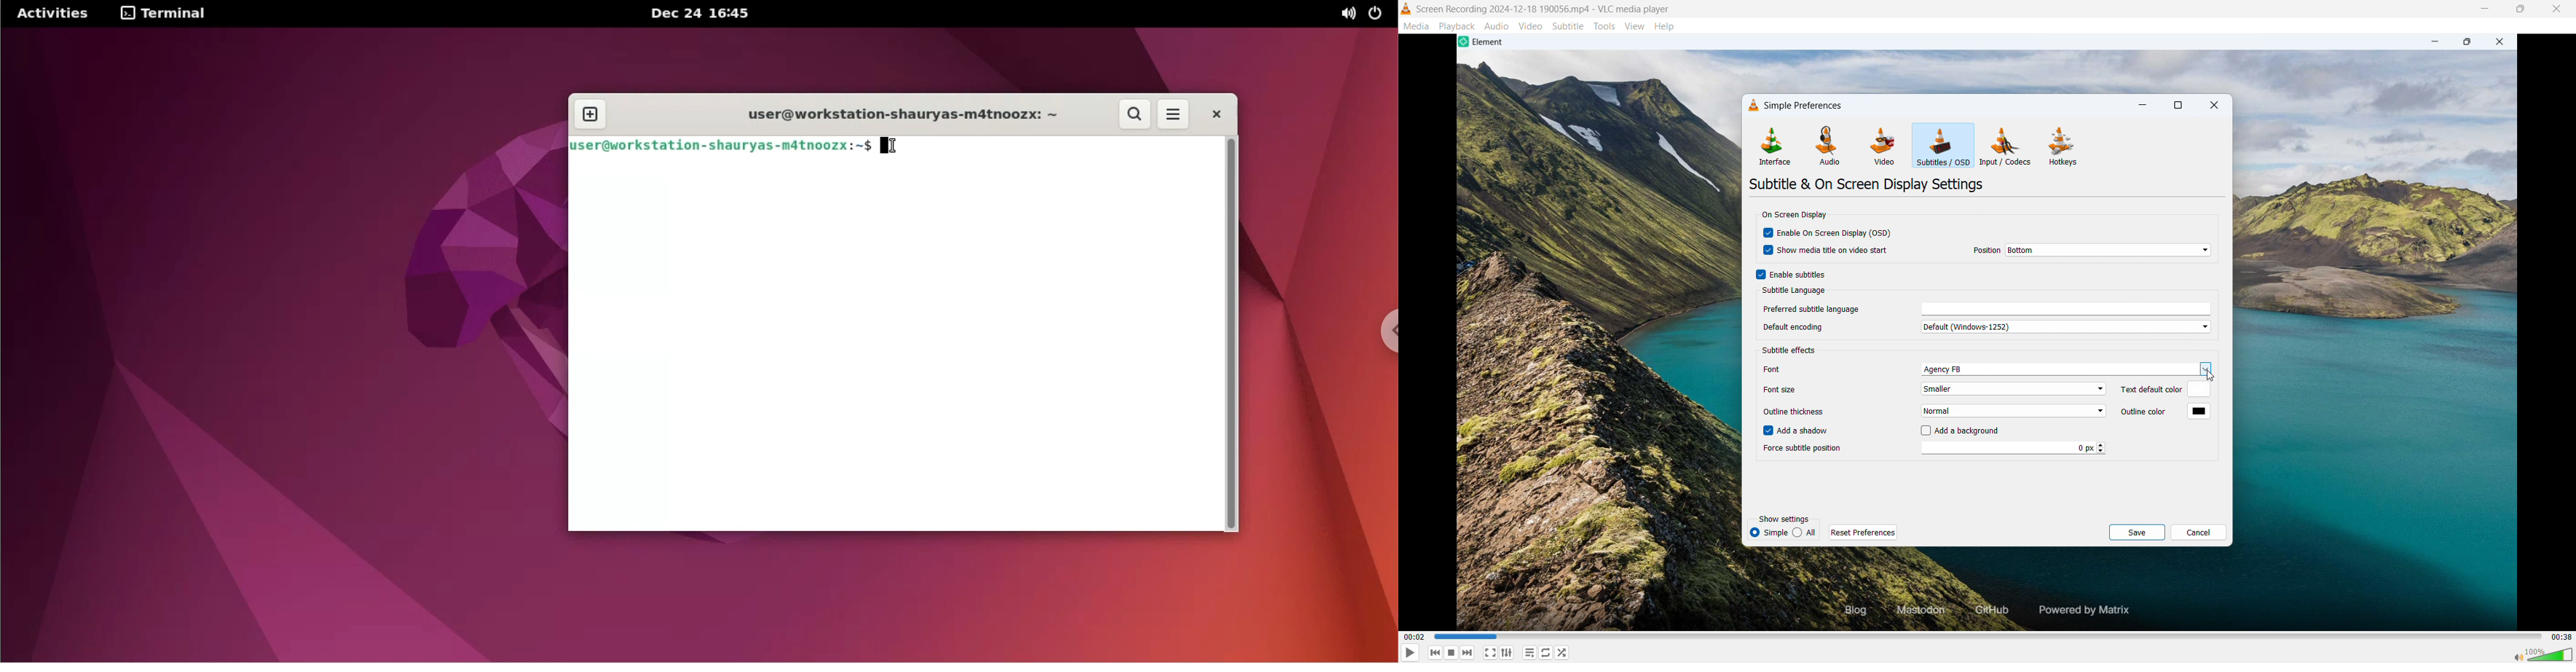 The width and height of the screenshot is (2576, 672). What do you see at coordinates (1794, 214) in the screenshot?
I see `on screen display` at bounding box center [1794, 214].